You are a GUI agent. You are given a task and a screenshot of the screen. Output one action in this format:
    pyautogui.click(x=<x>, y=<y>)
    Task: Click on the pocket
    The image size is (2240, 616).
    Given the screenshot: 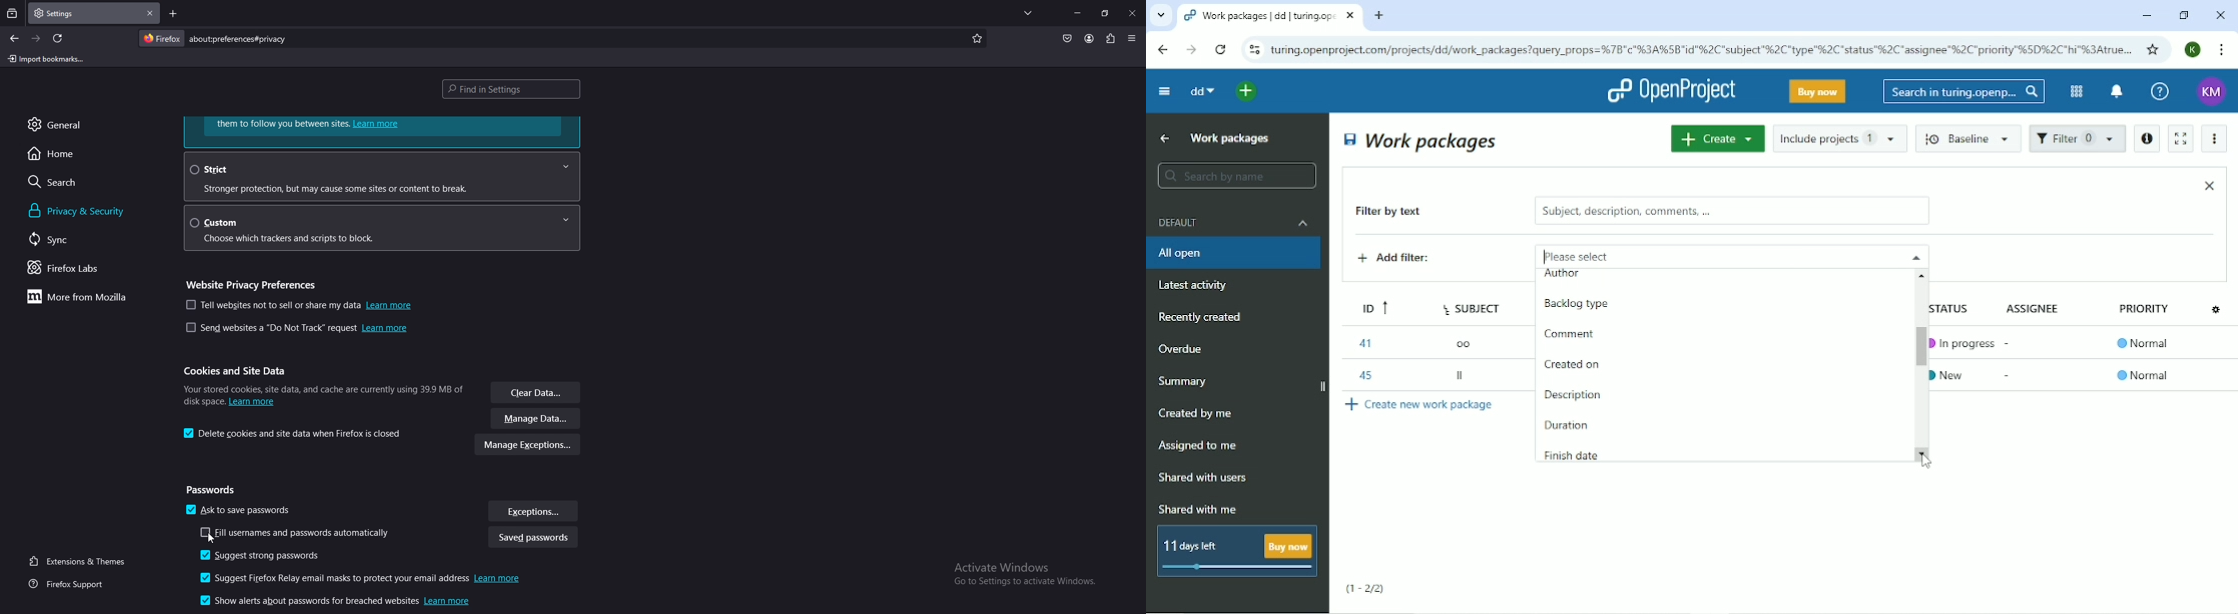 What is the action you would take?
    pyautogui.click(x=1067, y=38)
    